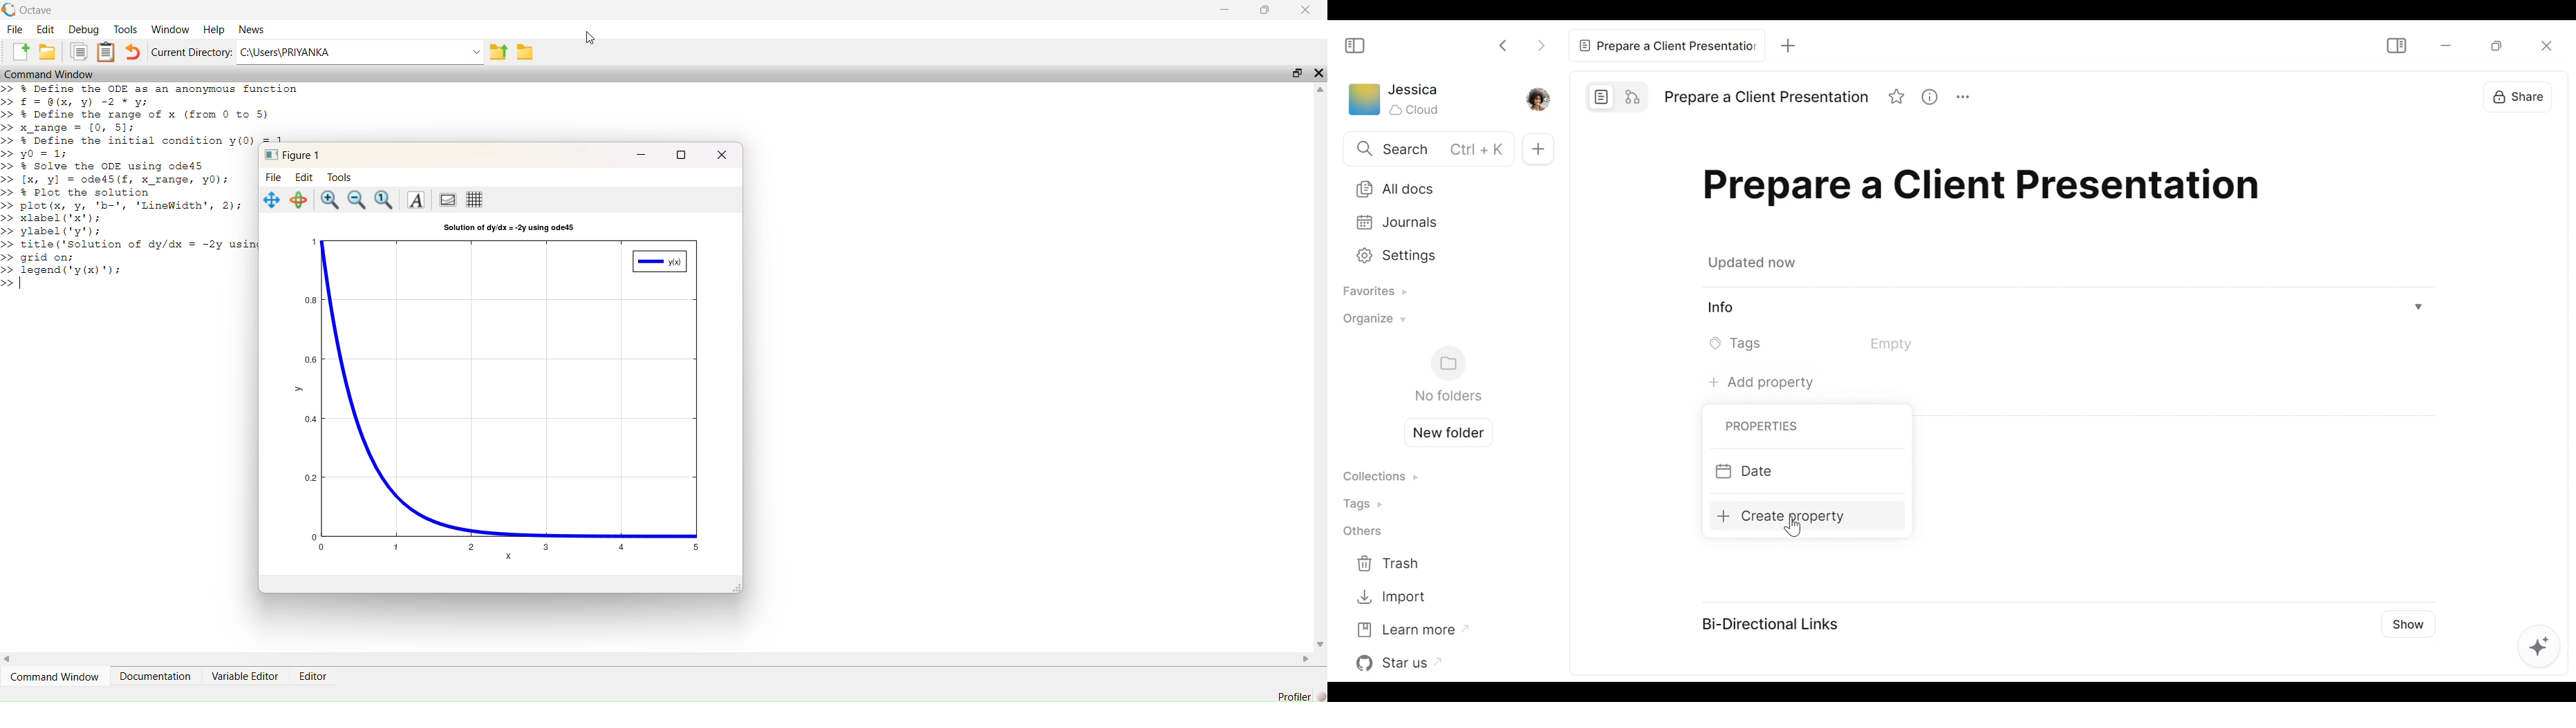 This screenshot has height=728, width=2576. Describe the element at coordinates (1969, 99) in the screenshot. I see `More` at that location.